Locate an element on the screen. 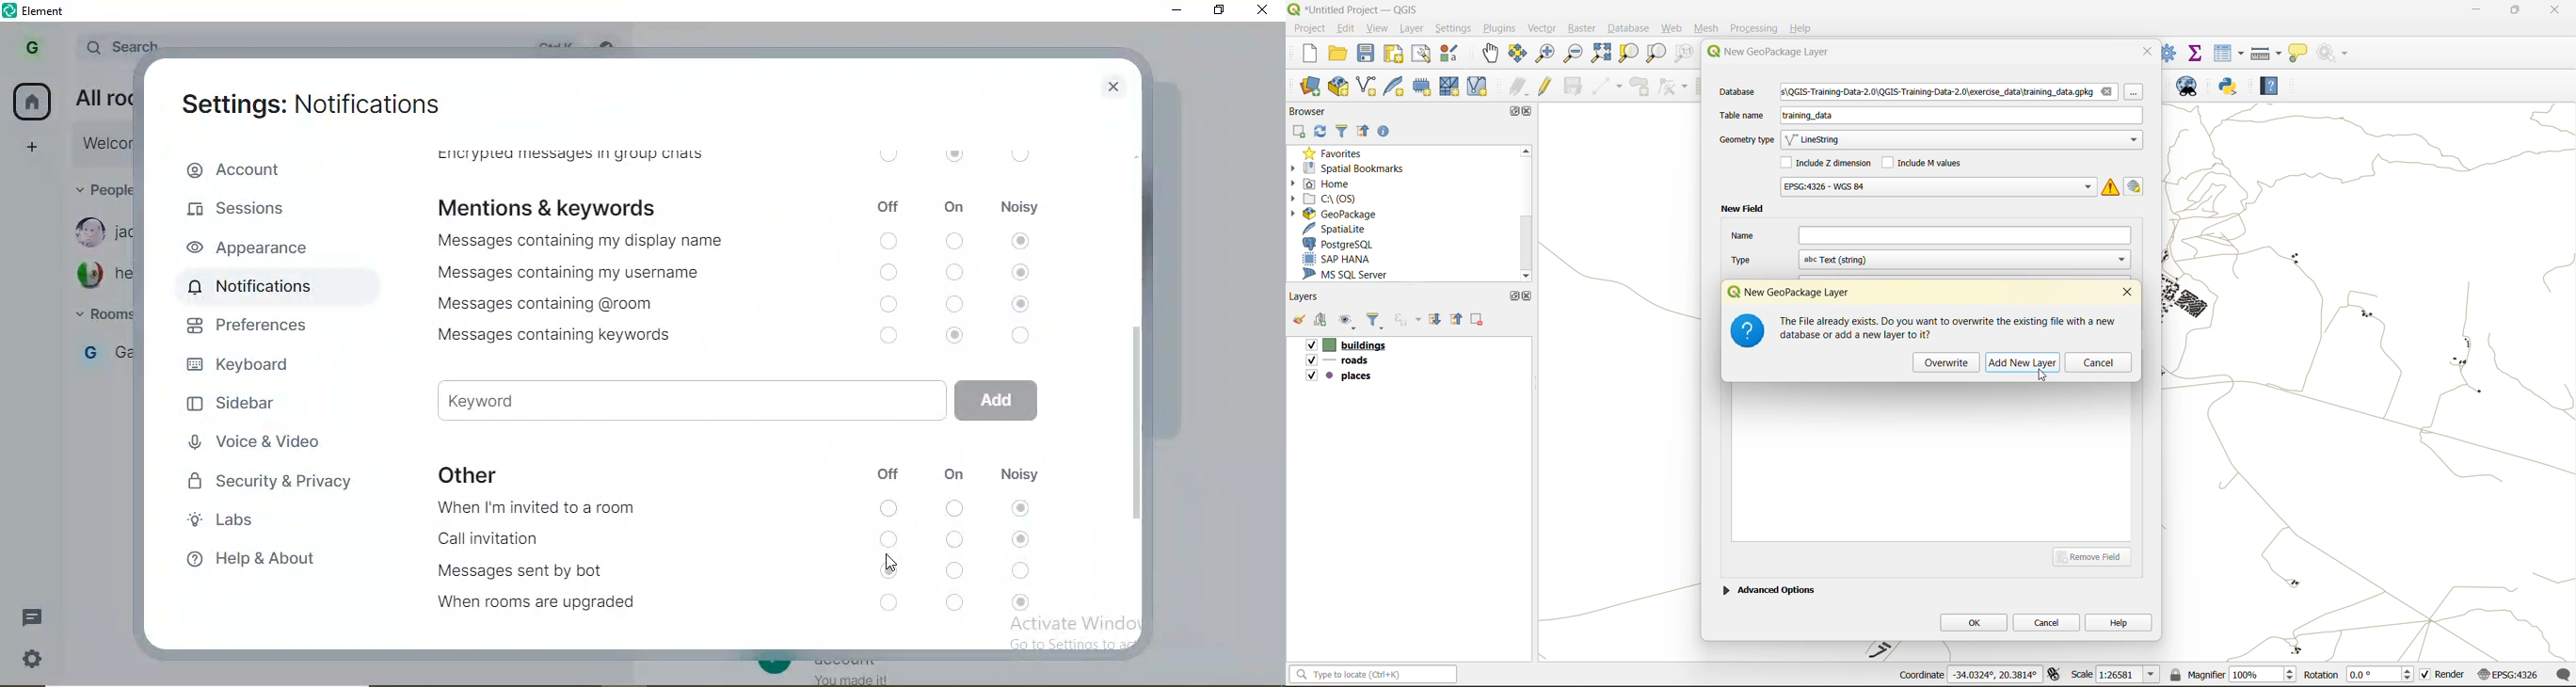 The image size is (2576, 700). Pointer is located at coordinates (2049, 377).